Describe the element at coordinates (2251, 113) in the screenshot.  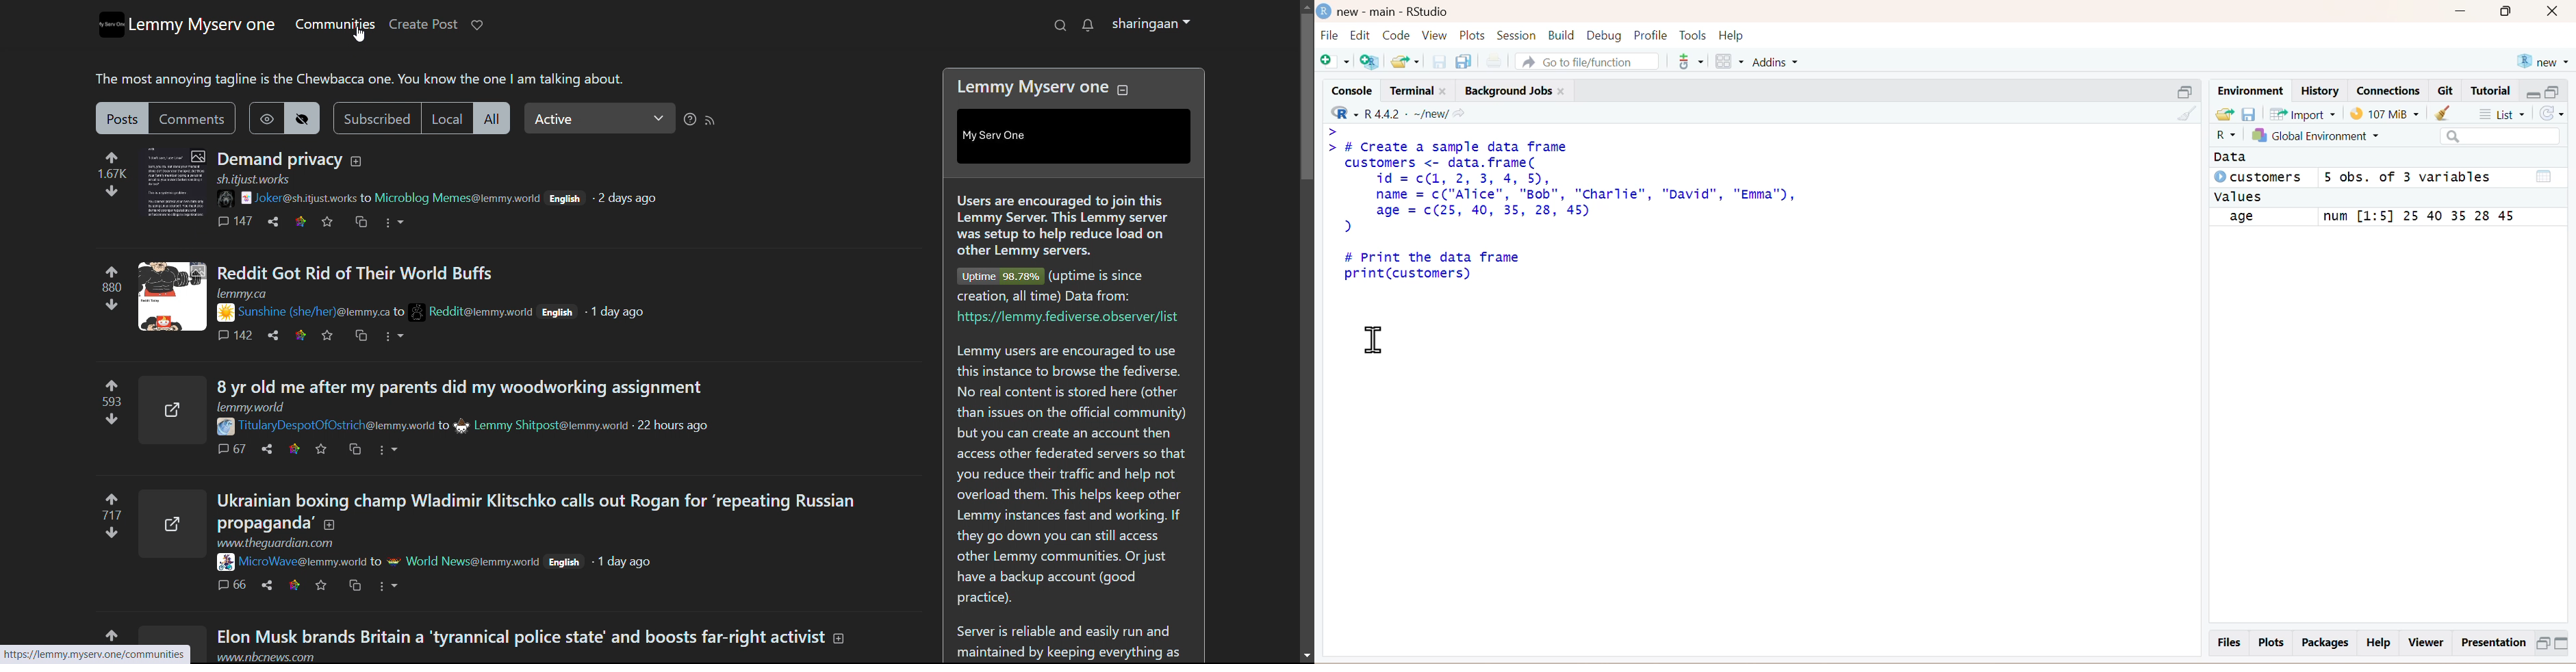
I see `save workspace as` at that location.